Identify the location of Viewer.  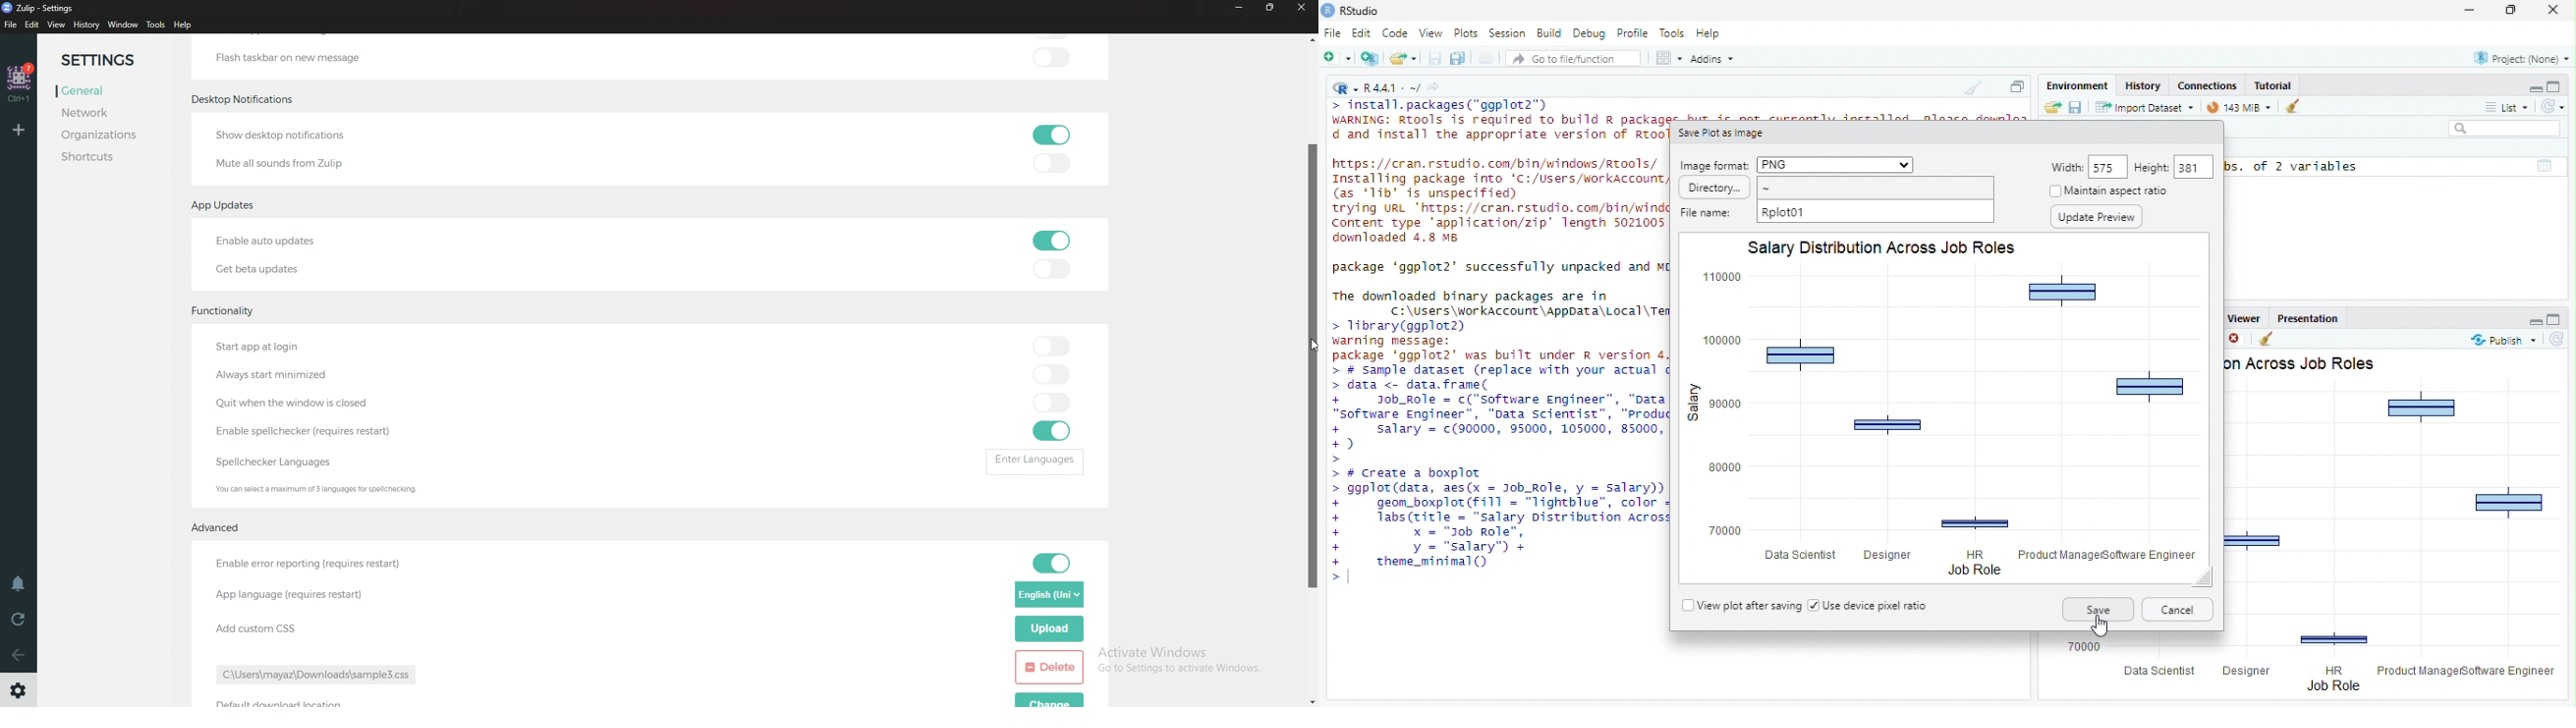
(2243, 317).